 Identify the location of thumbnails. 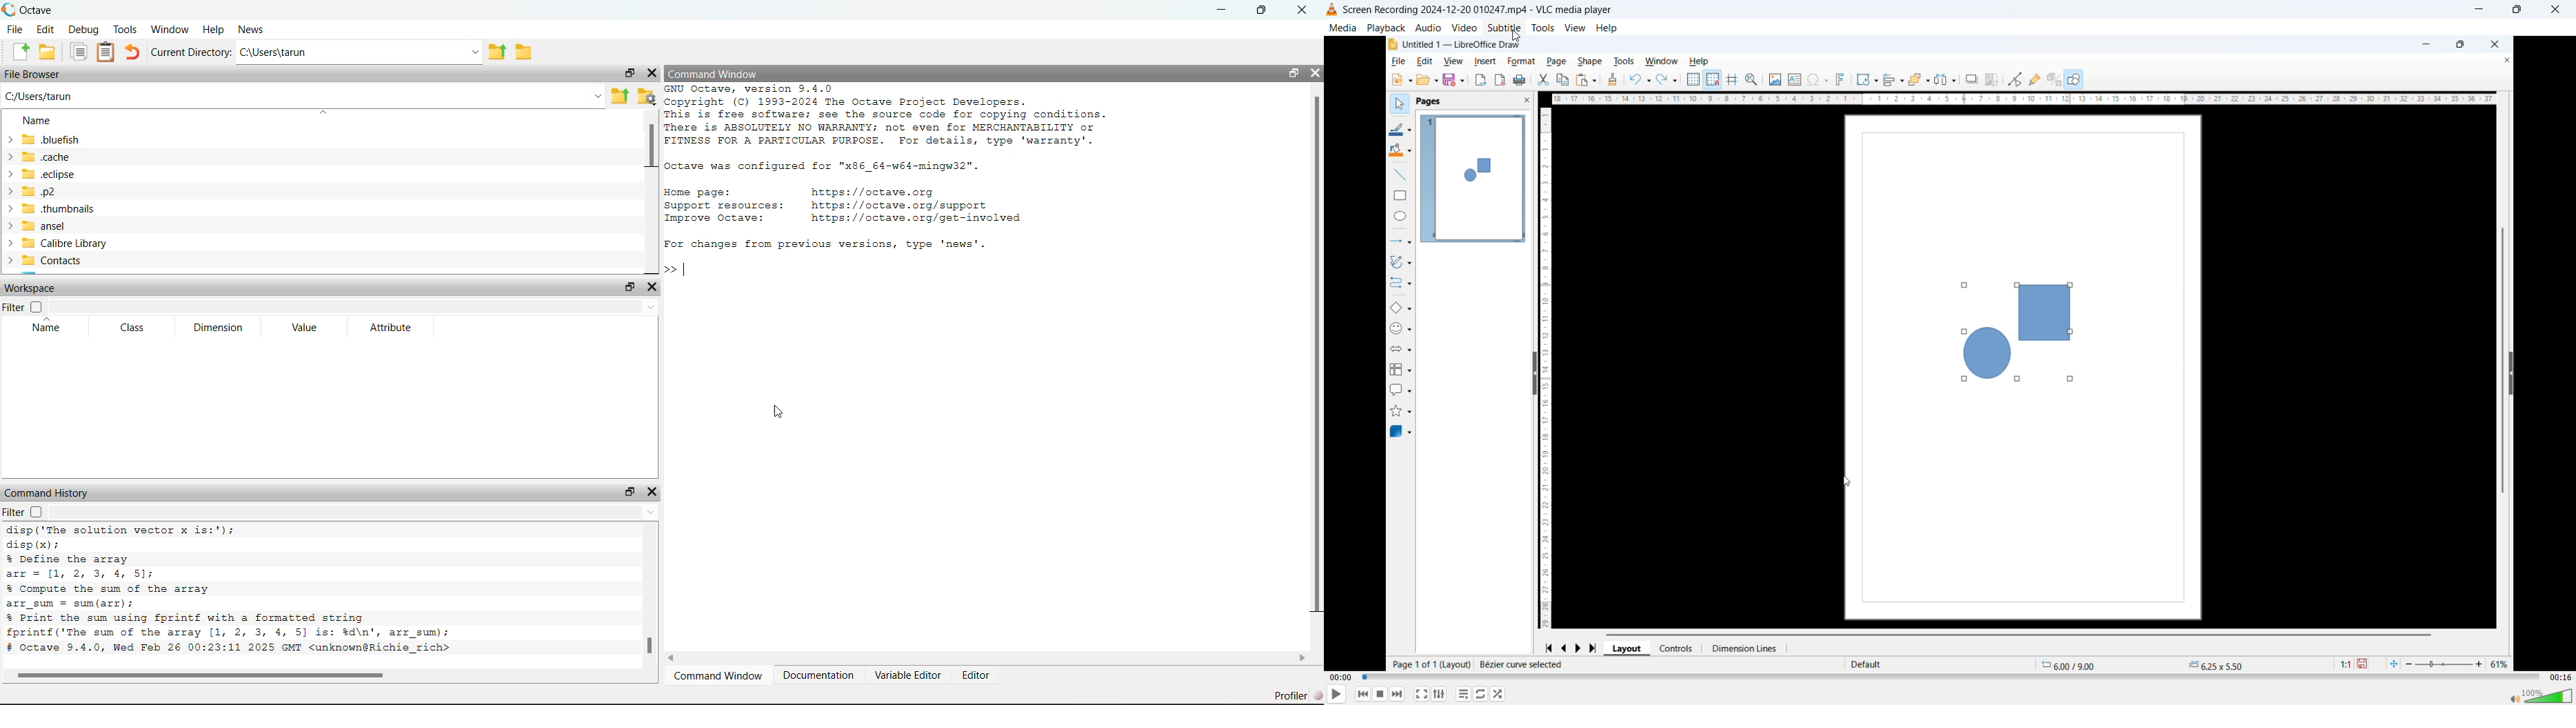
(51, 209).